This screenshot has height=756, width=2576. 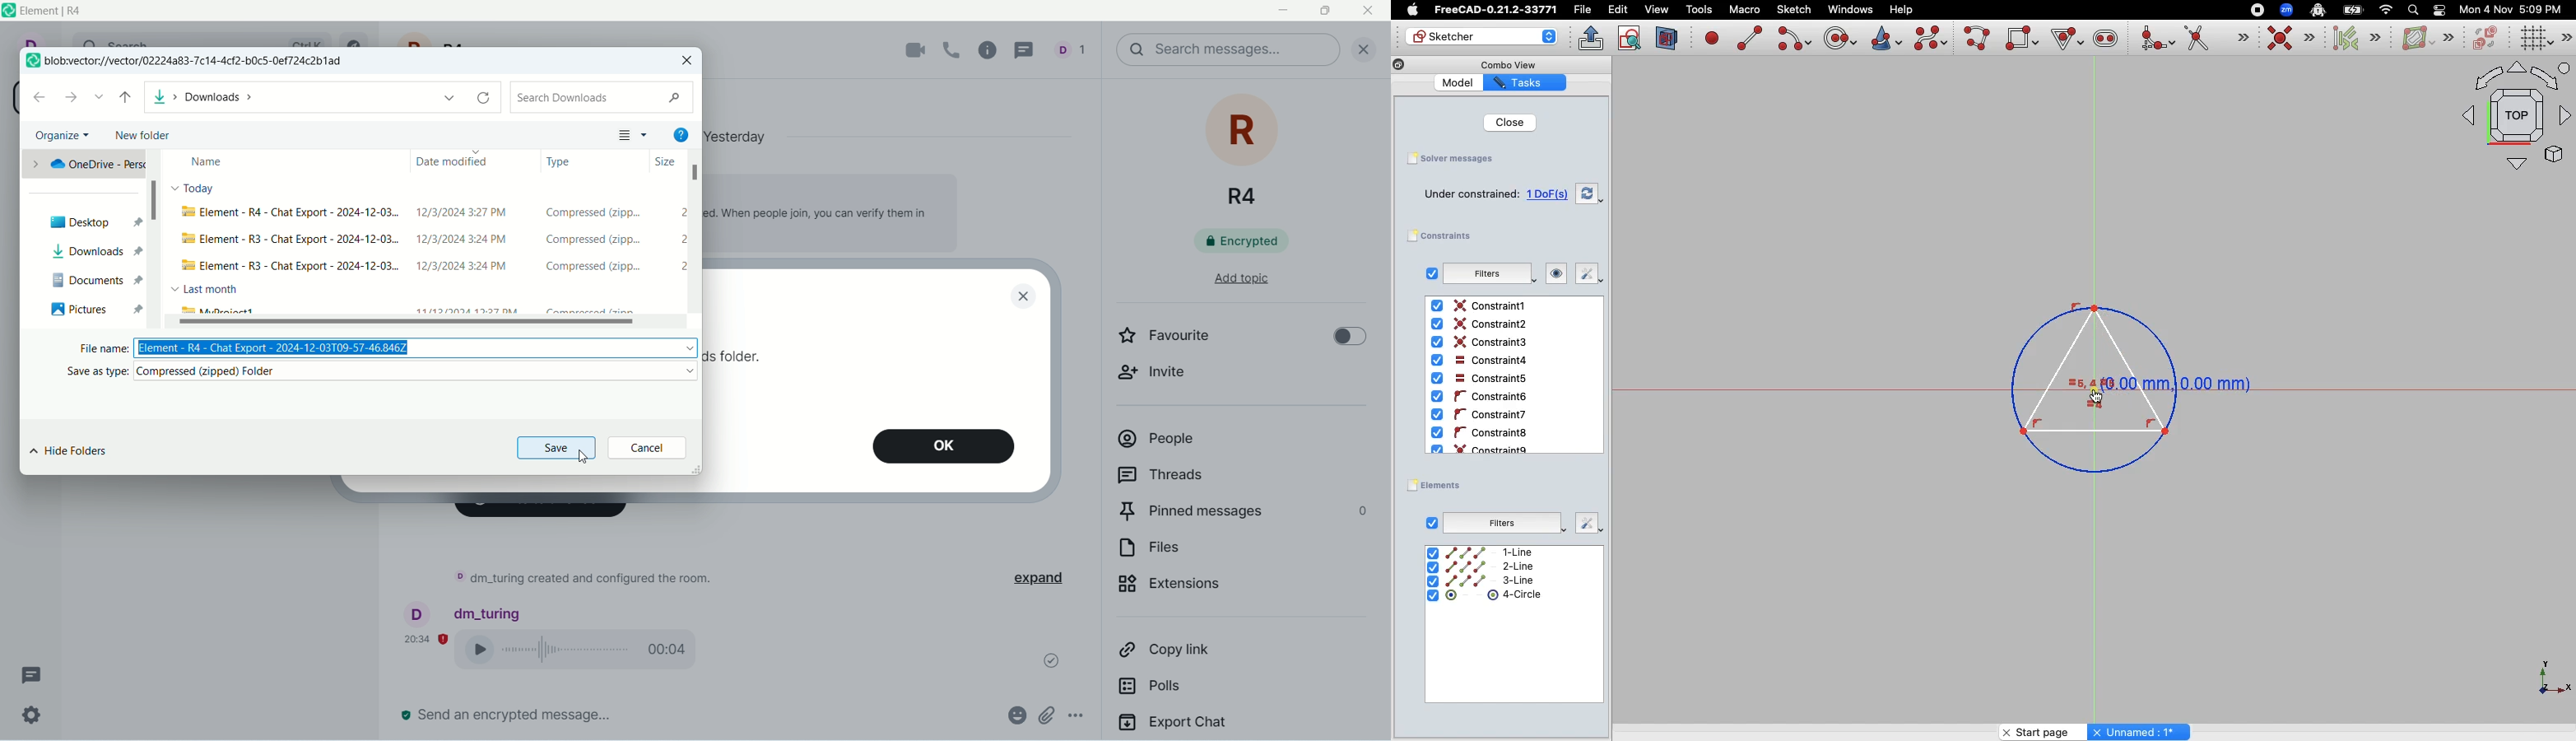 I want to click on Tools, so click(x=1699, y=11).